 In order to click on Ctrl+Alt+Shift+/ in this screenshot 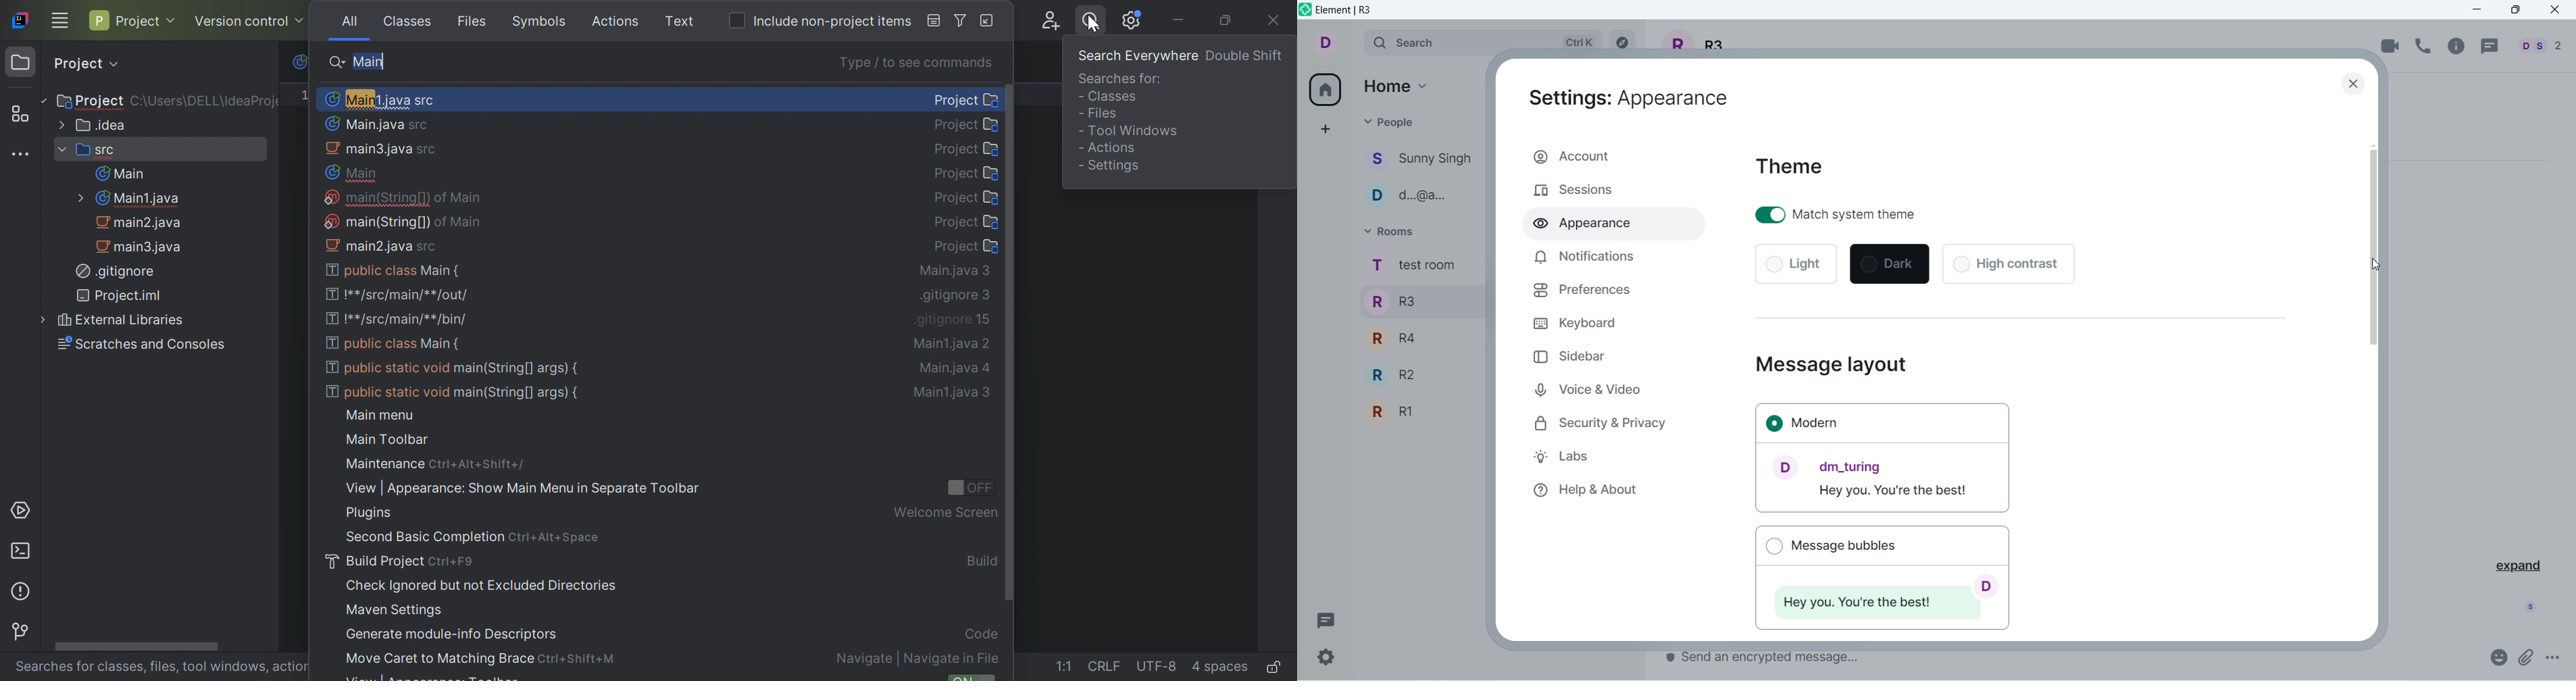, I will do `click(481, 465)`.